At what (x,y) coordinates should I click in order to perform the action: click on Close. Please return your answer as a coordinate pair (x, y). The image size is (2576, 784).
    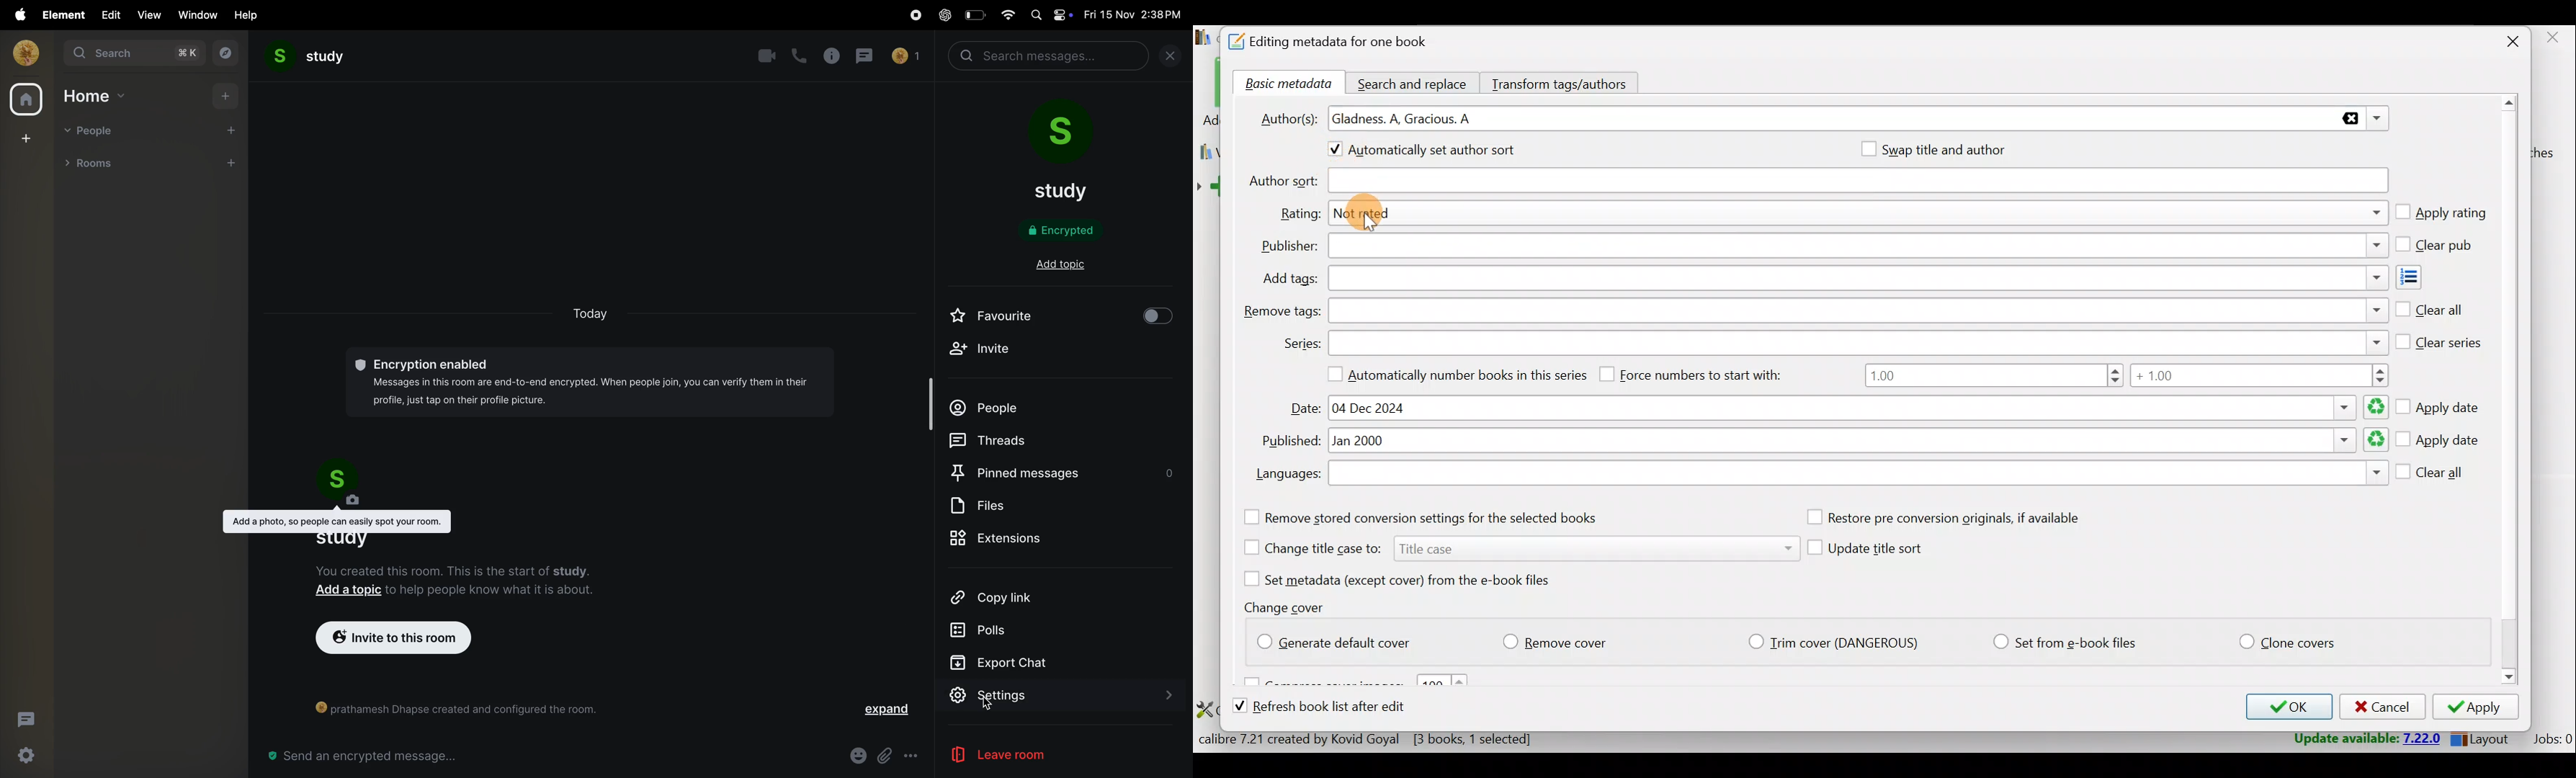
    Looking at the image, I should click on (2505, 43).